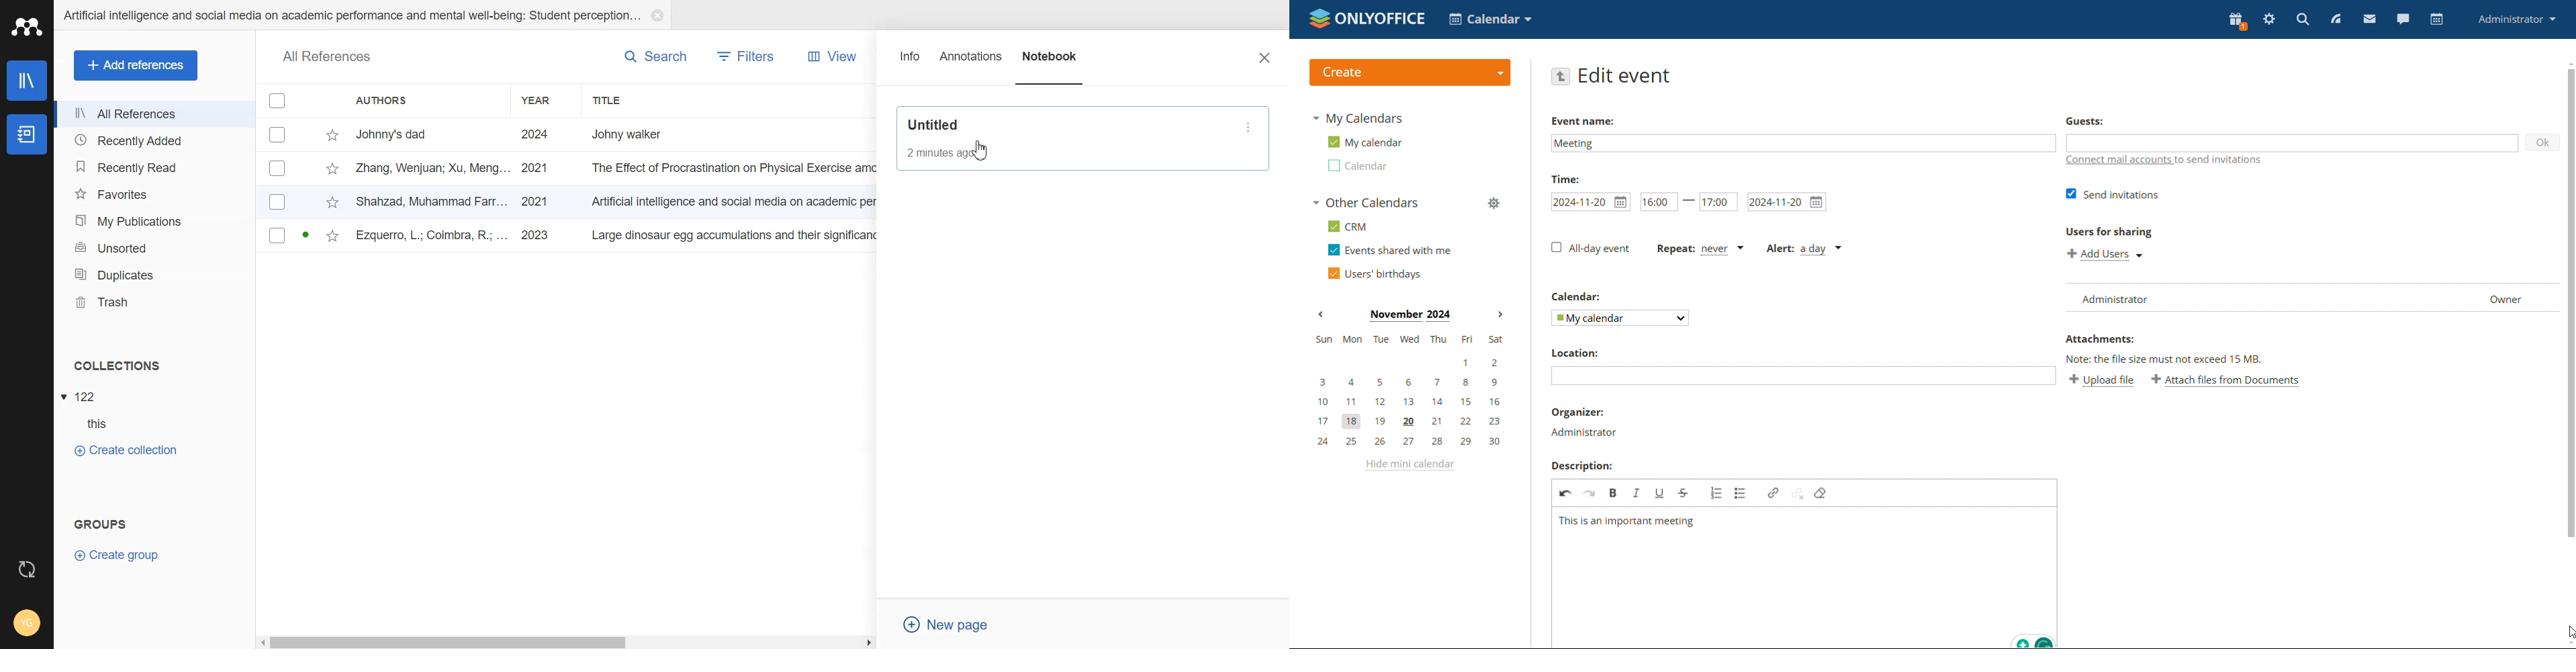  I want to click on event name, so click(1583, 121).